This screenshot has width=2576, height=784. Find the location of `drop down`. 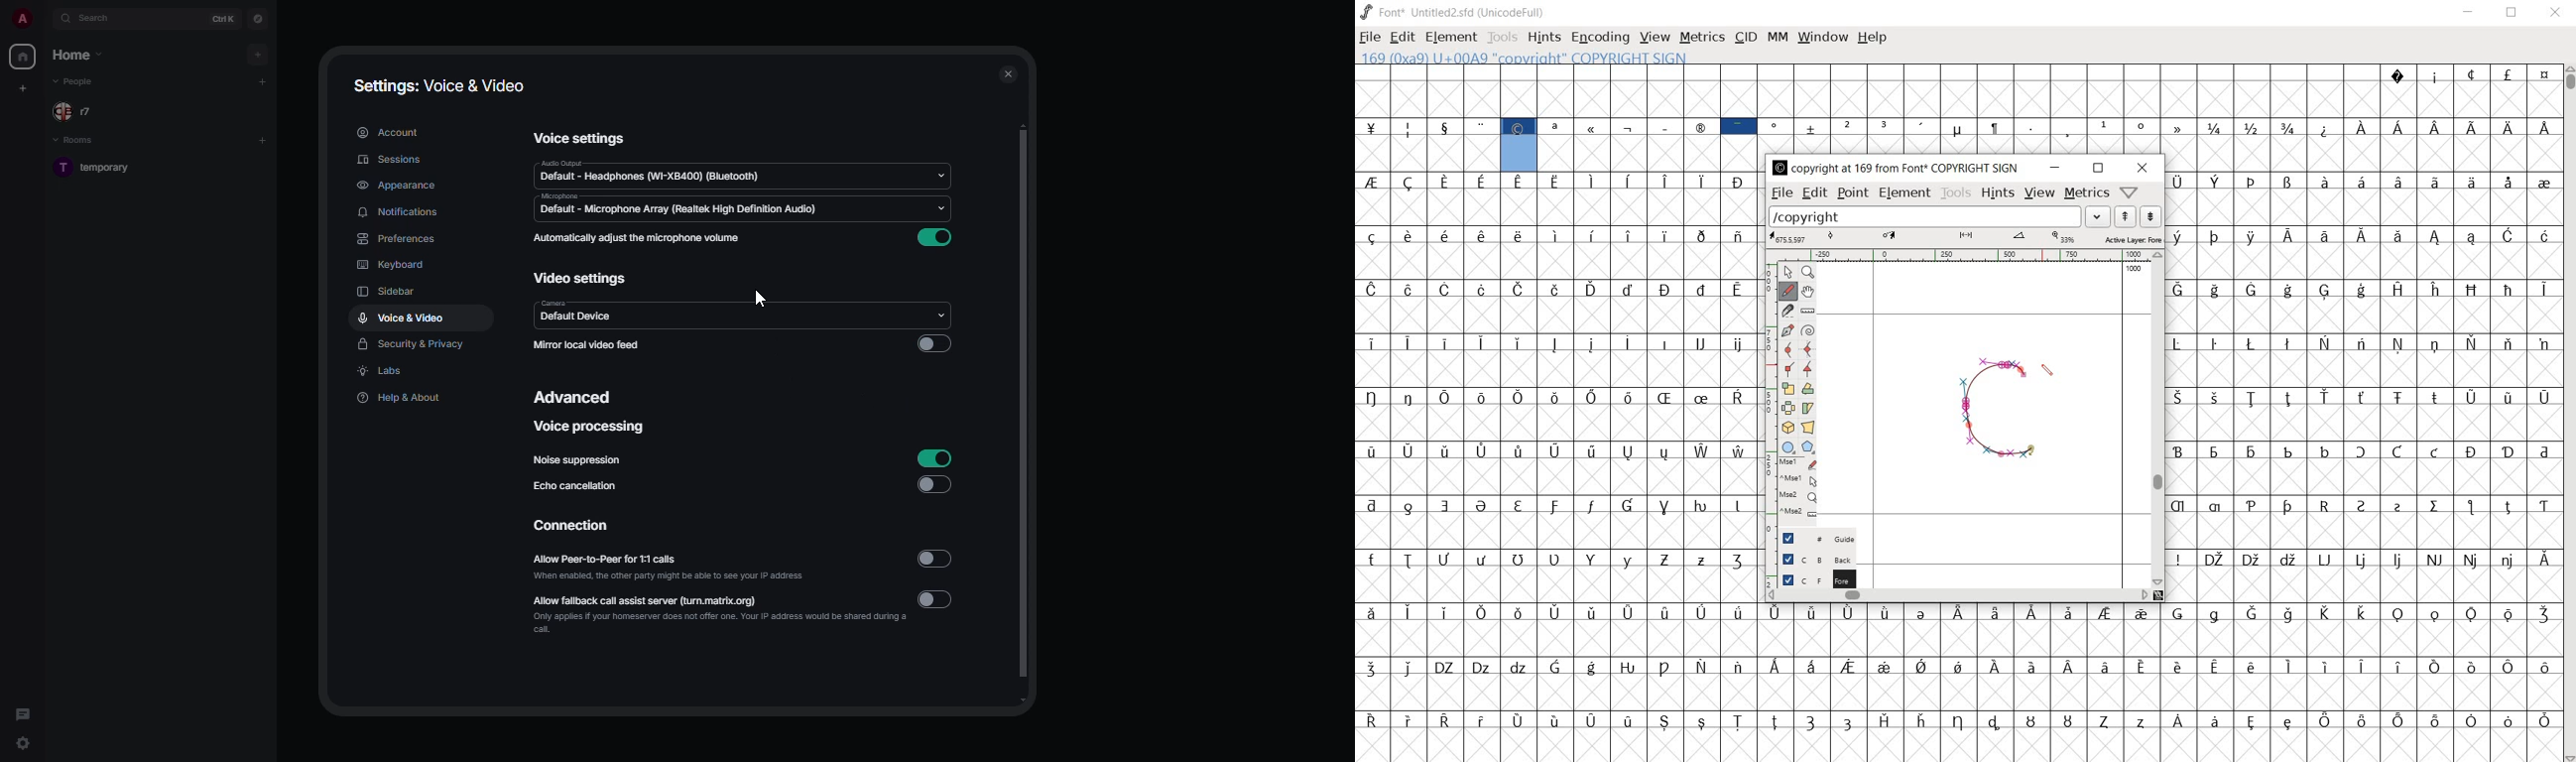

drop down is located at coordinates (940, 175).